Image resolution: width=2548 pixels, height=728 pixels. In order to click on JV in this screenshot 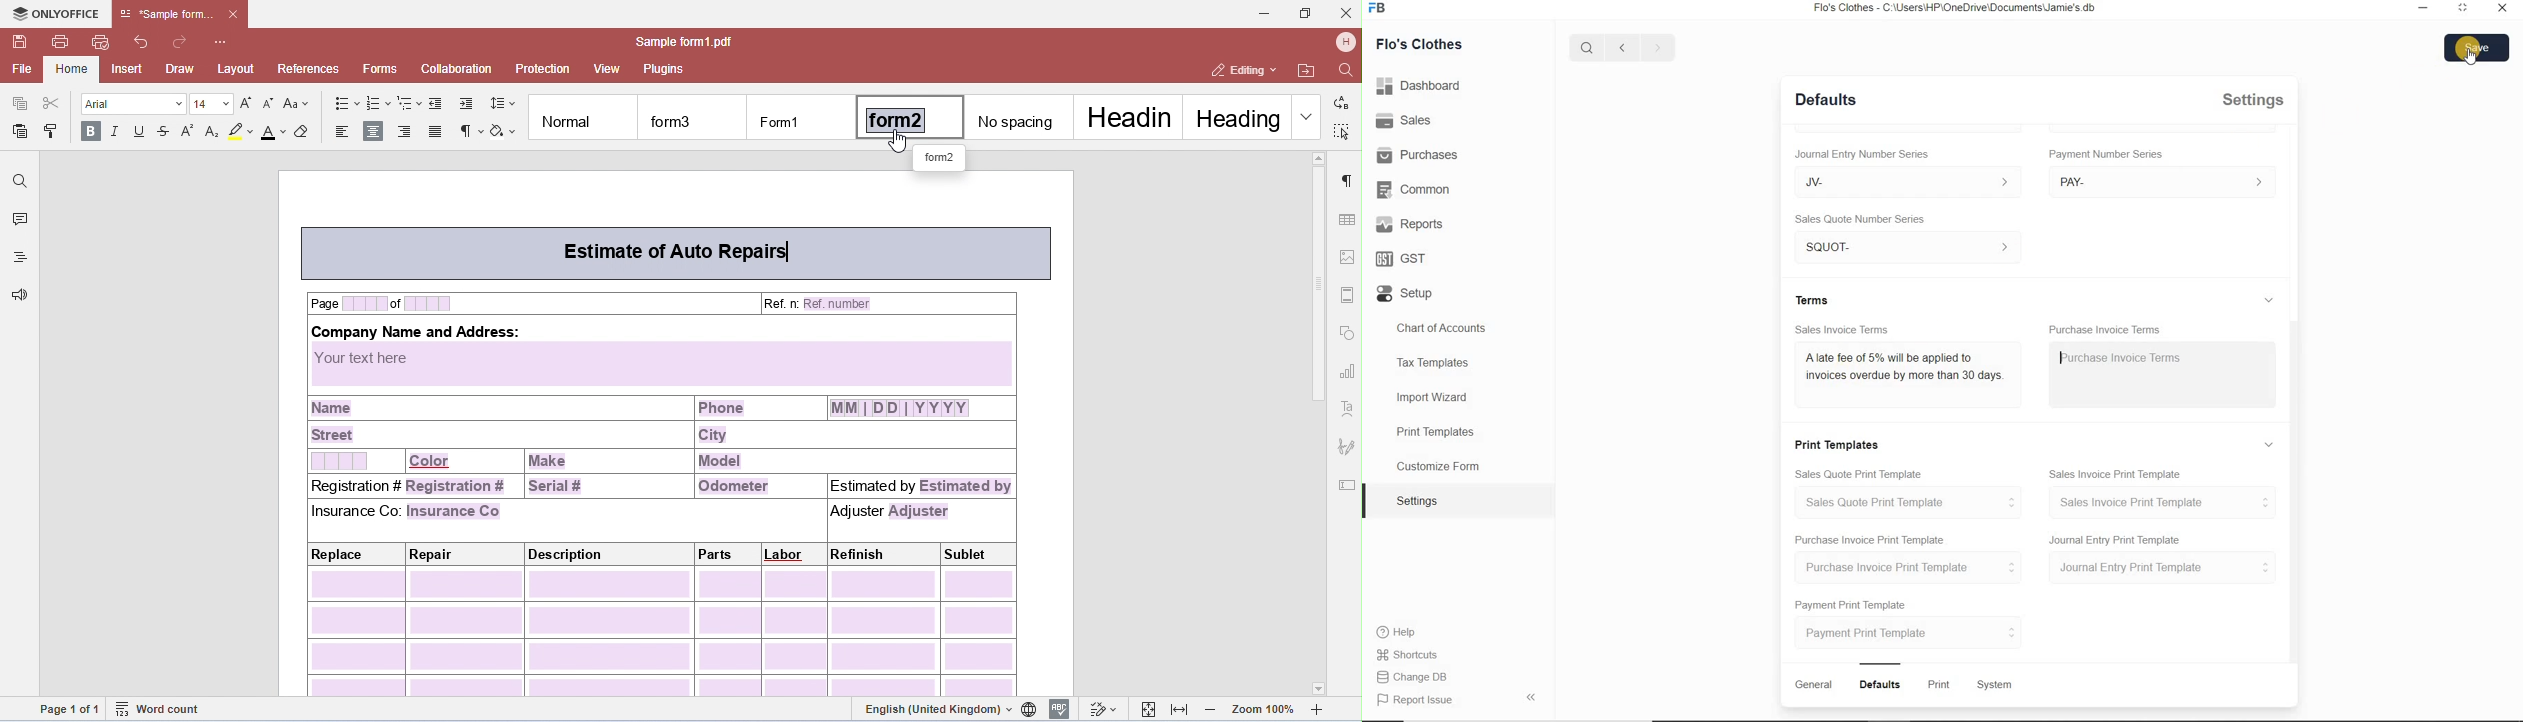, I will do `click(1901, 181)`.